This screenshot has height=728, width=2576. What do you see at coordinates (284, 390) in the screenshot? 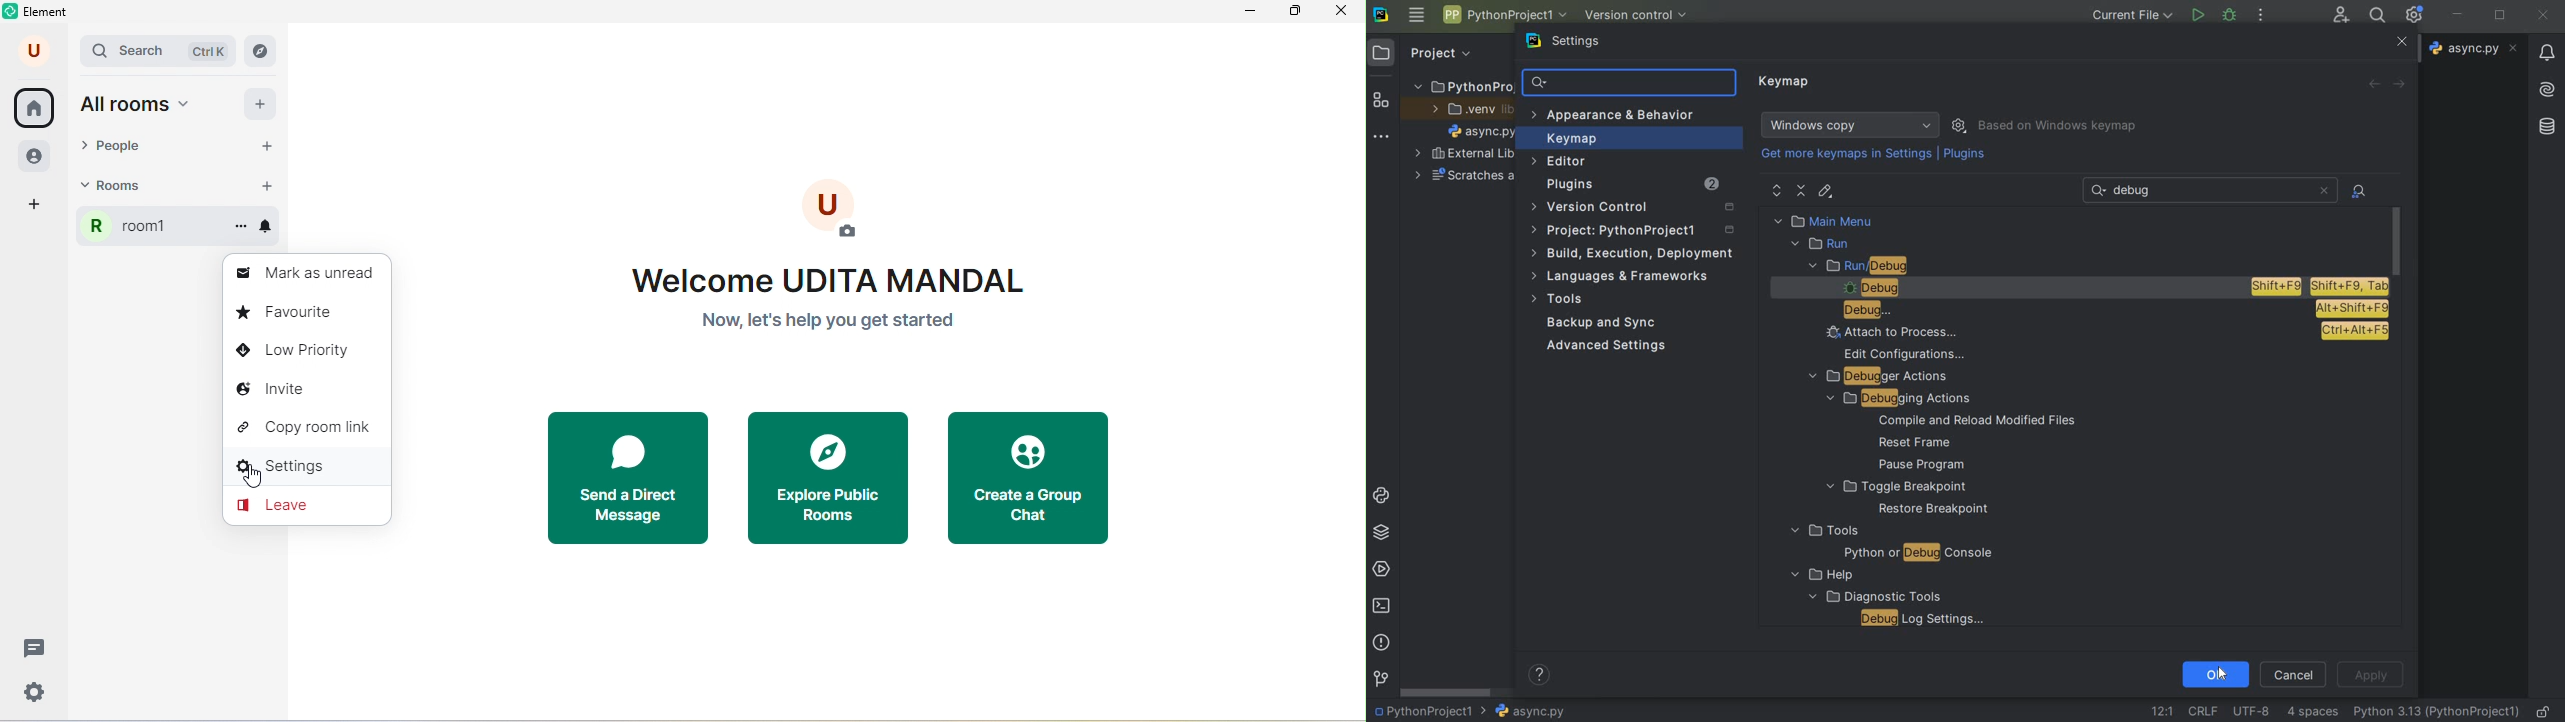
I see `invite` at bounding box center [284, 390].